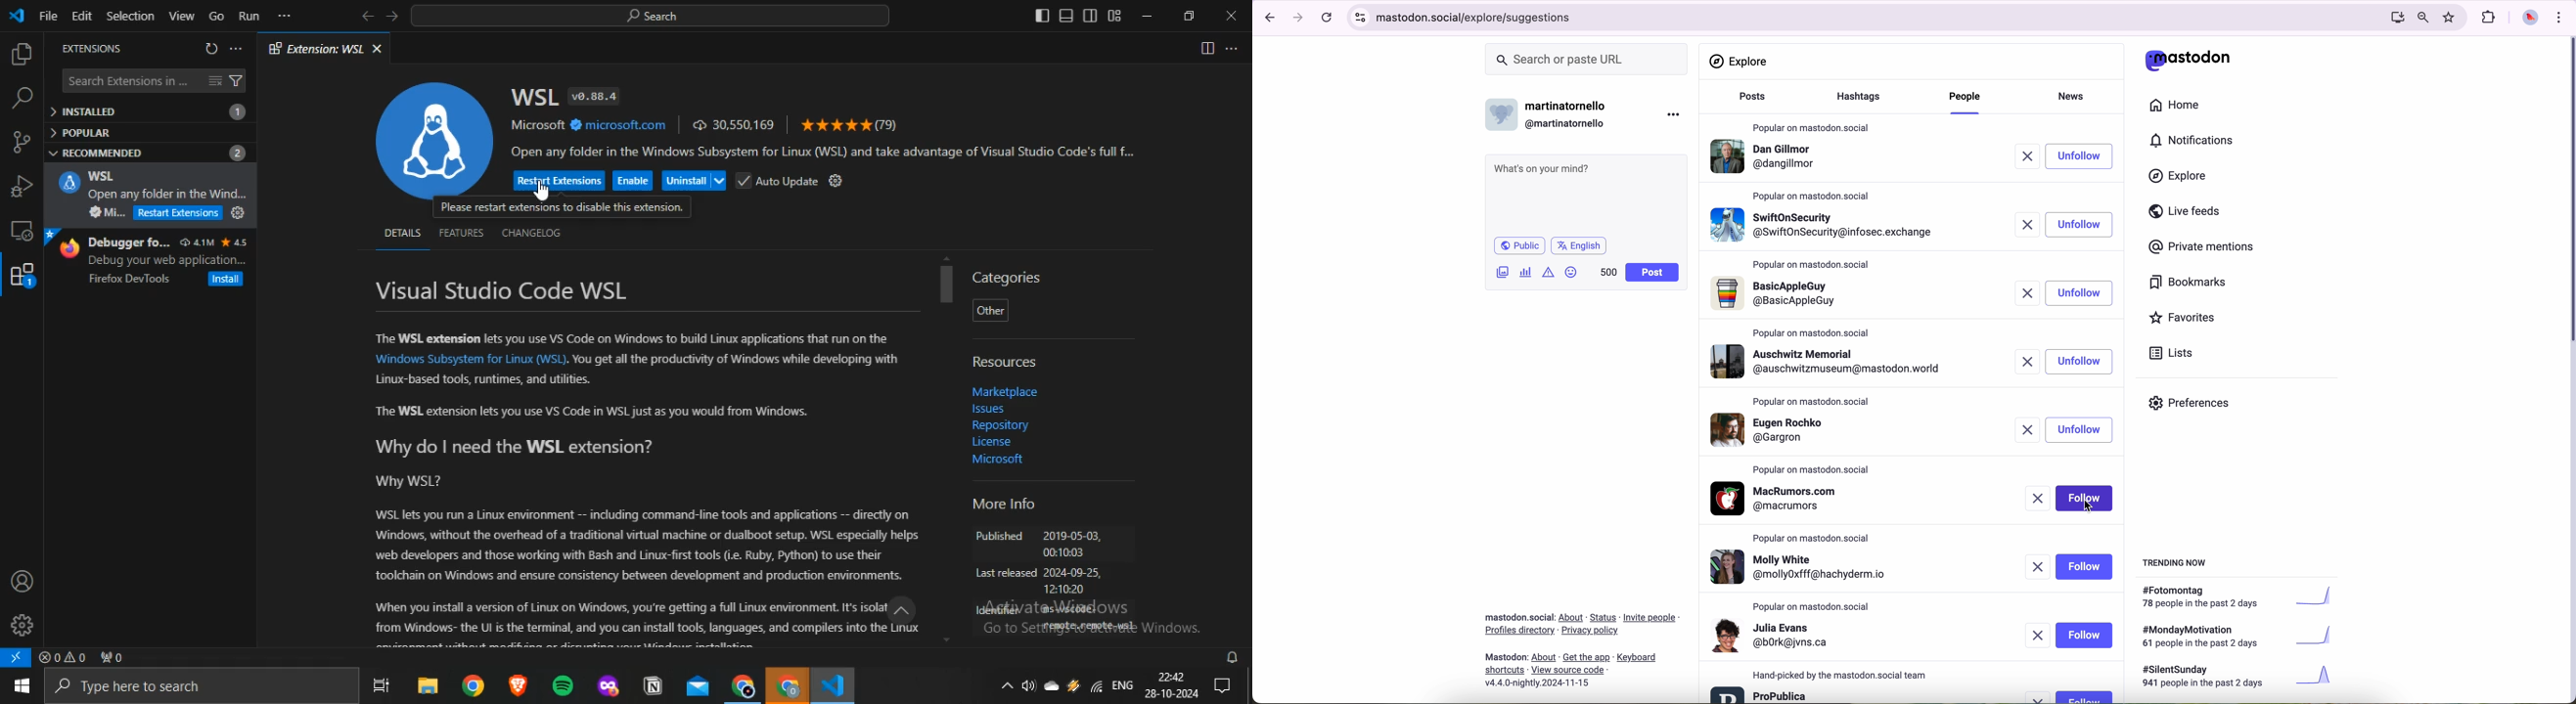 The height and width of the screenshot is (728, 2576). What do you see at coordinates (2037, 568) in the screenshot?
I see `remove` at bounding box center [2037, 568].